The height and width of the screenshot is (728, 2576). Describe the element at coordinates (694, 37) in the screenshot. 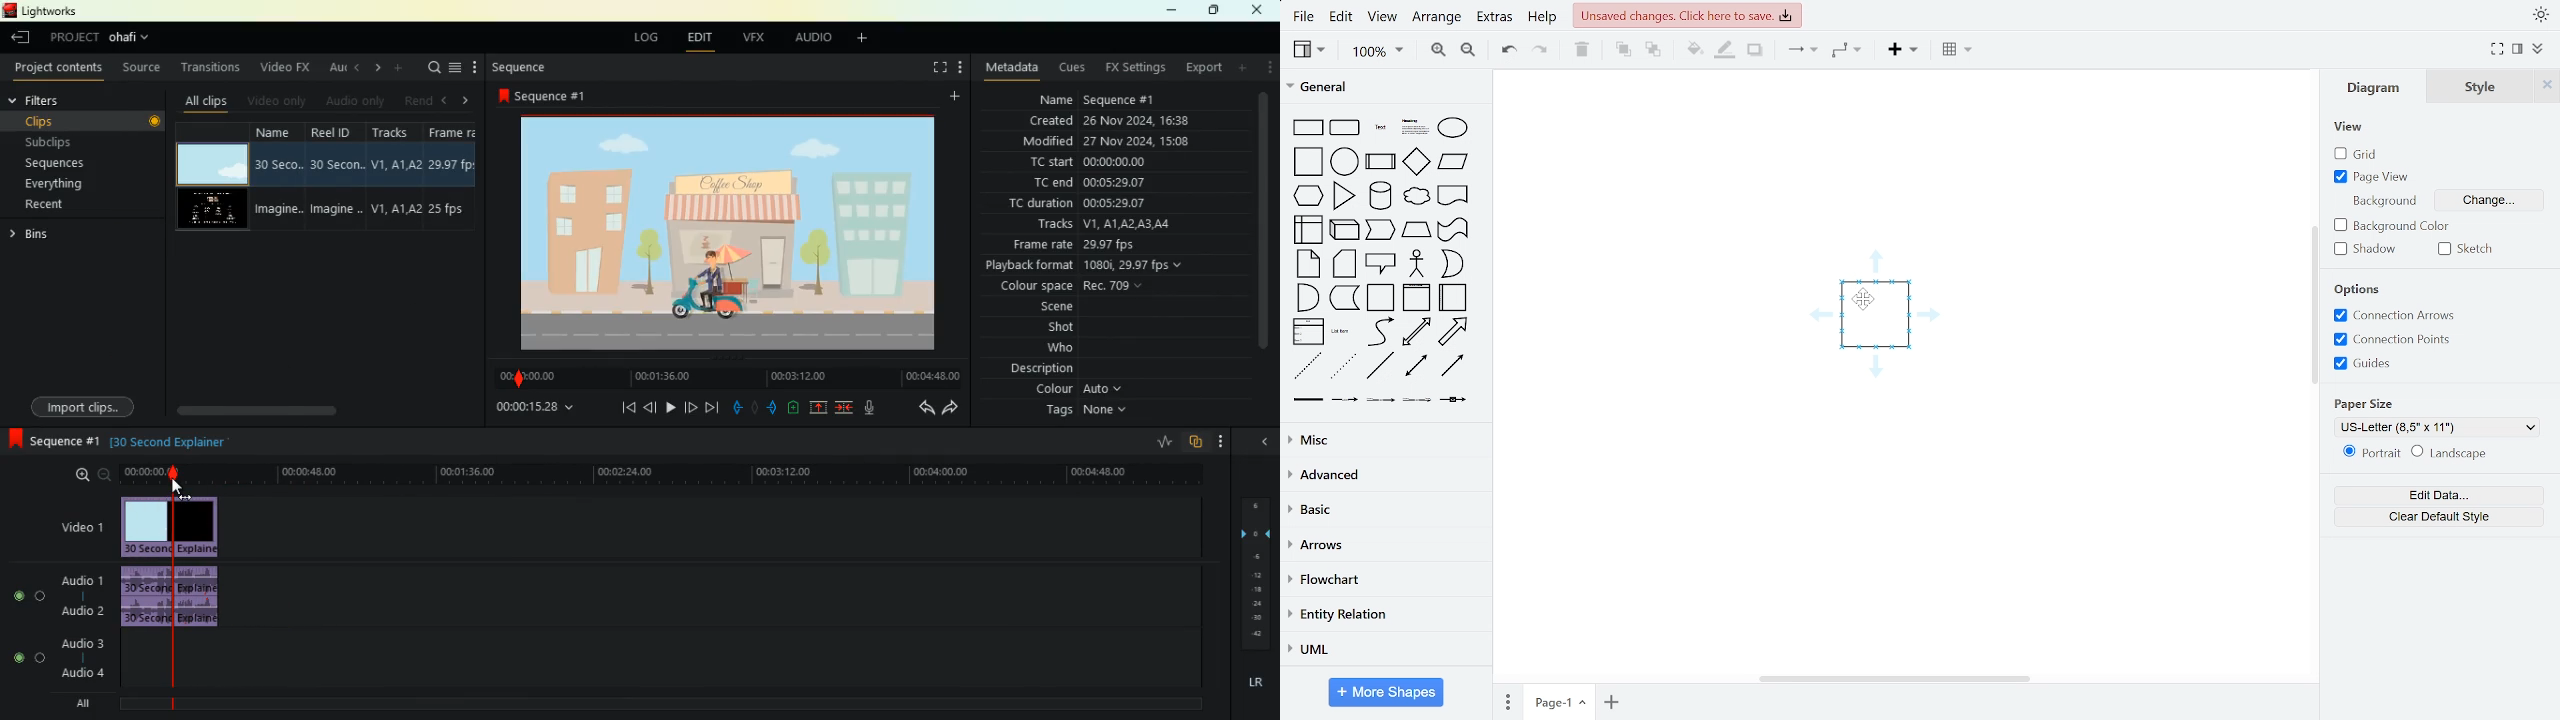

I see `edit` at that location.